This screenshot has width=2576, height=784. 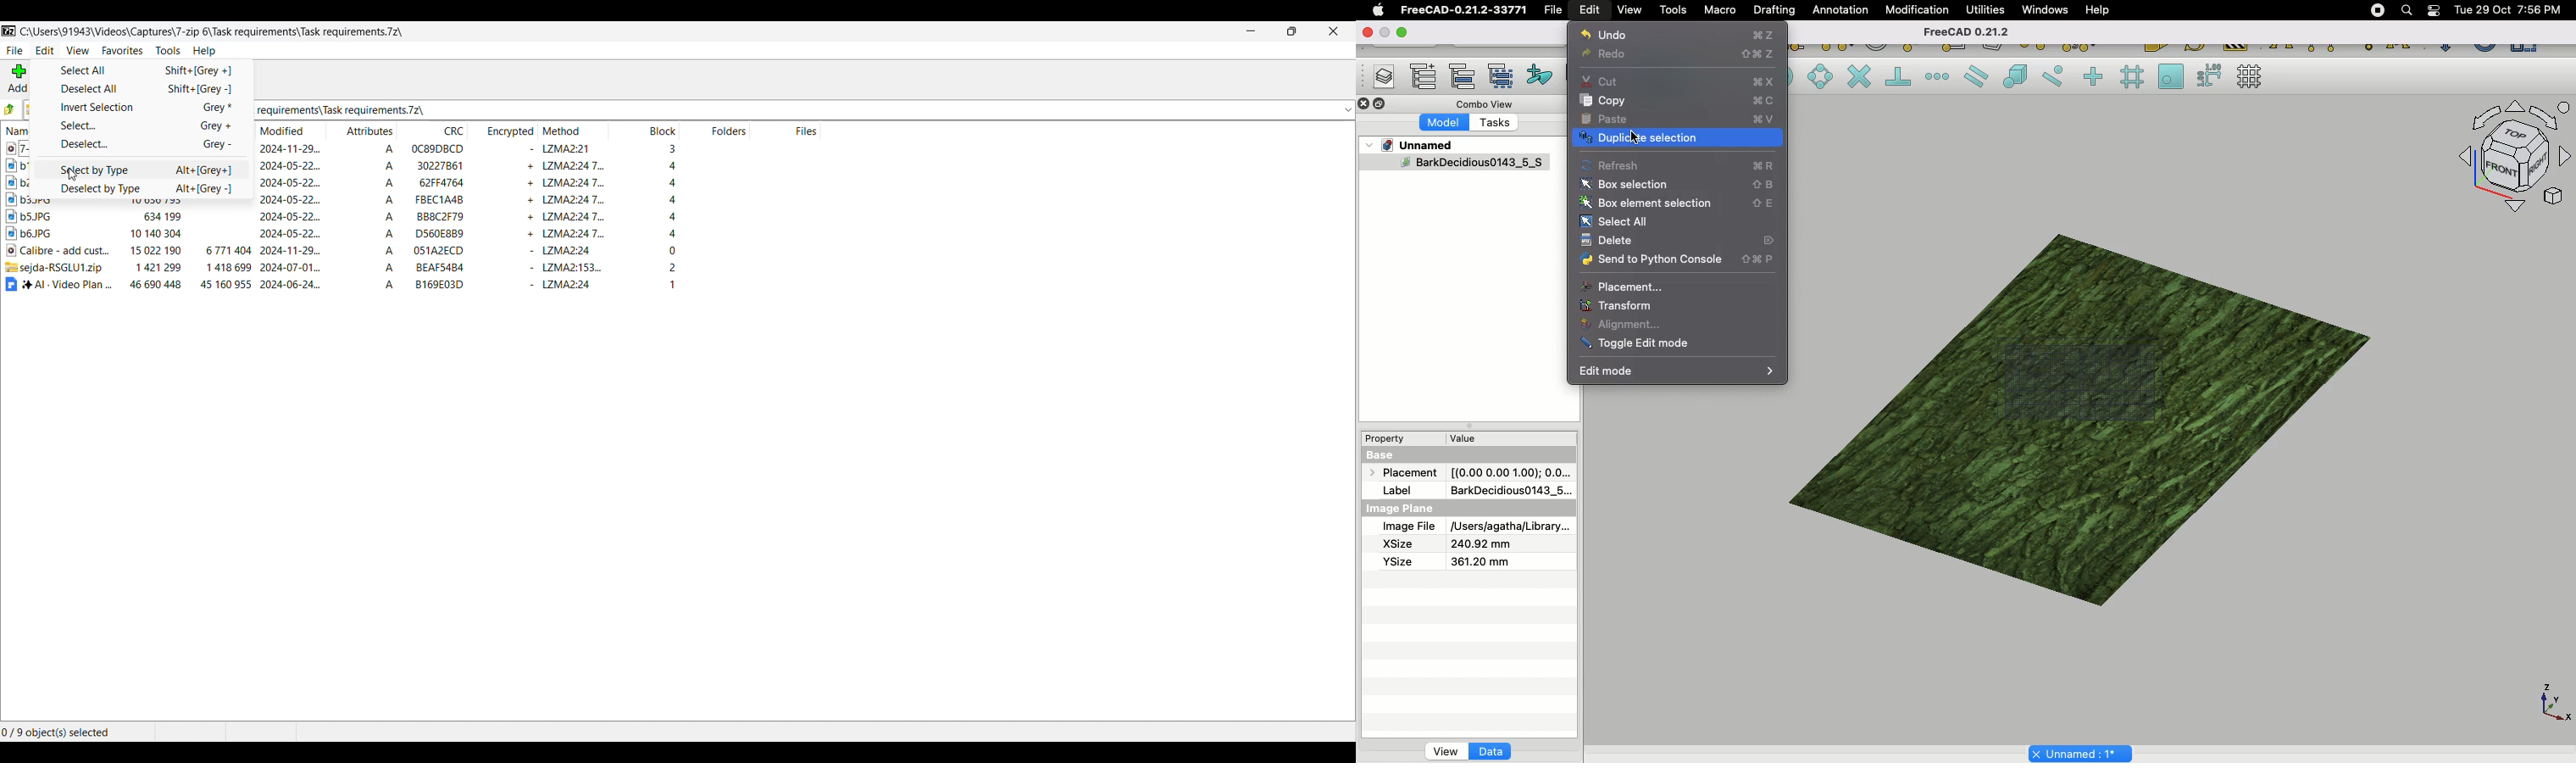 I want to click on Add new named group, so click(x=1427, y=78).